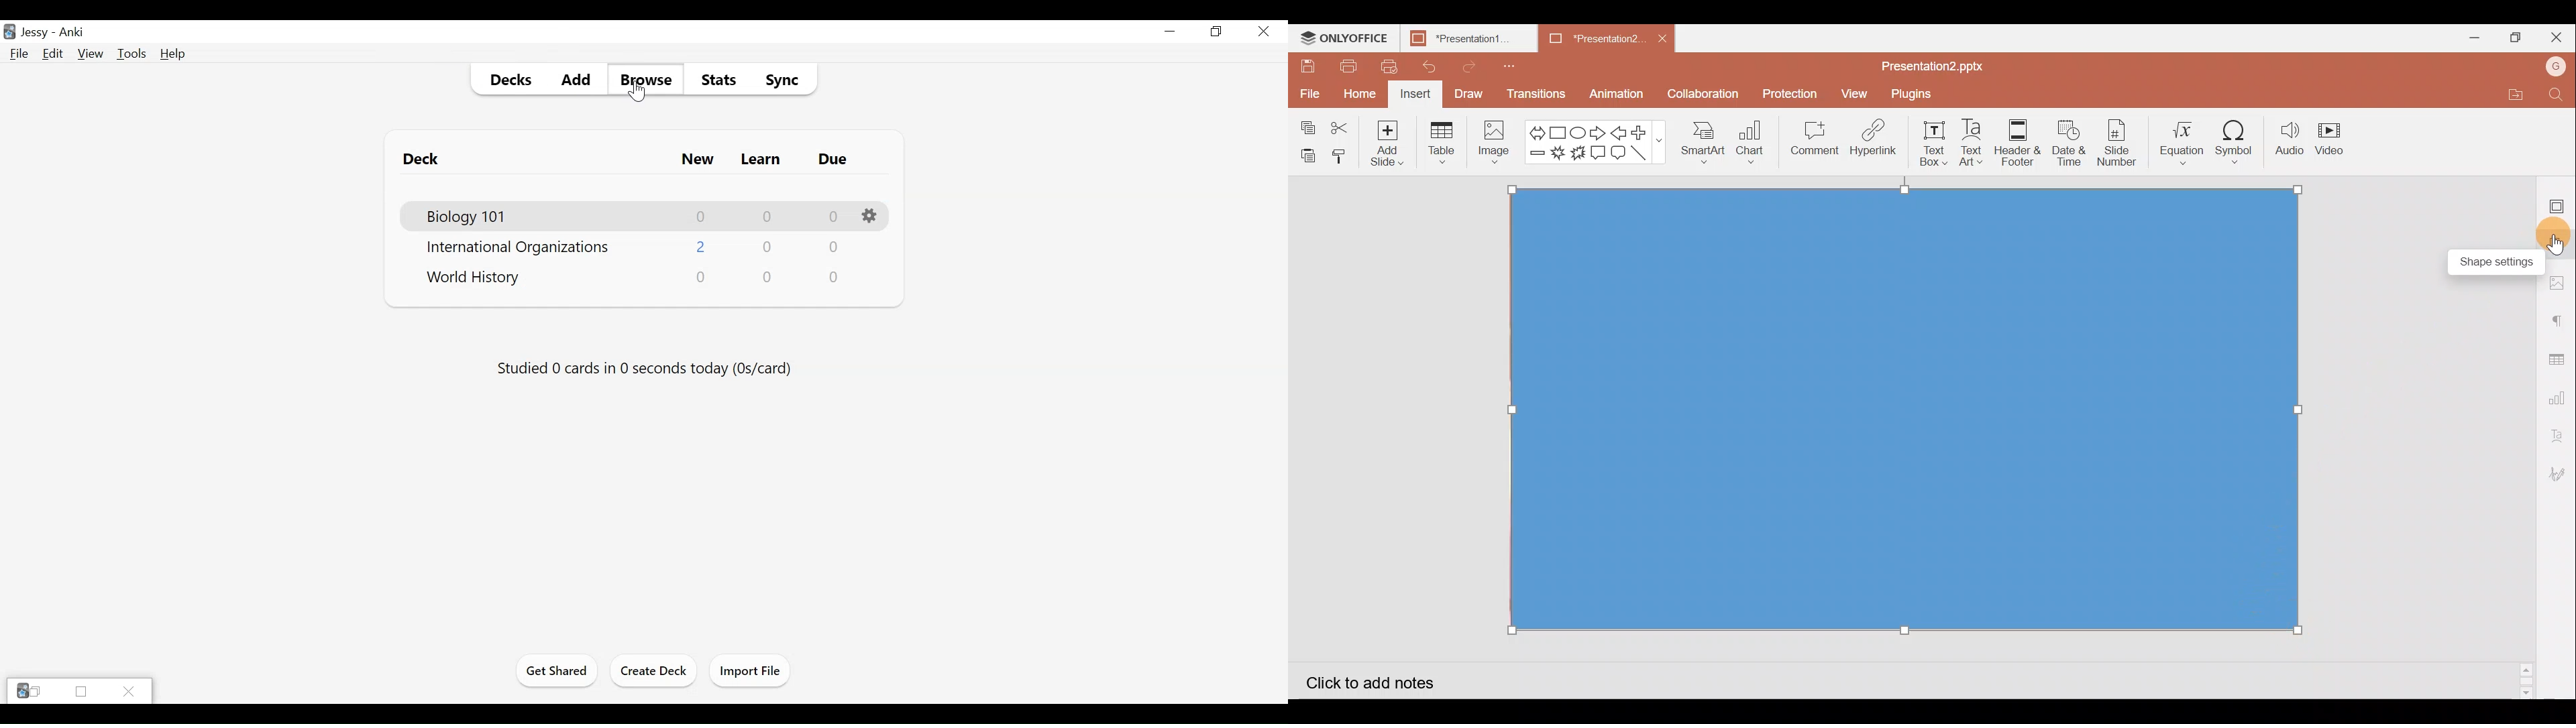 The image size is (2576, 728). What do you see at coordinates (1342, 156) in the screenshot?
I see `Copy style` at bounding box center [1342, 156].